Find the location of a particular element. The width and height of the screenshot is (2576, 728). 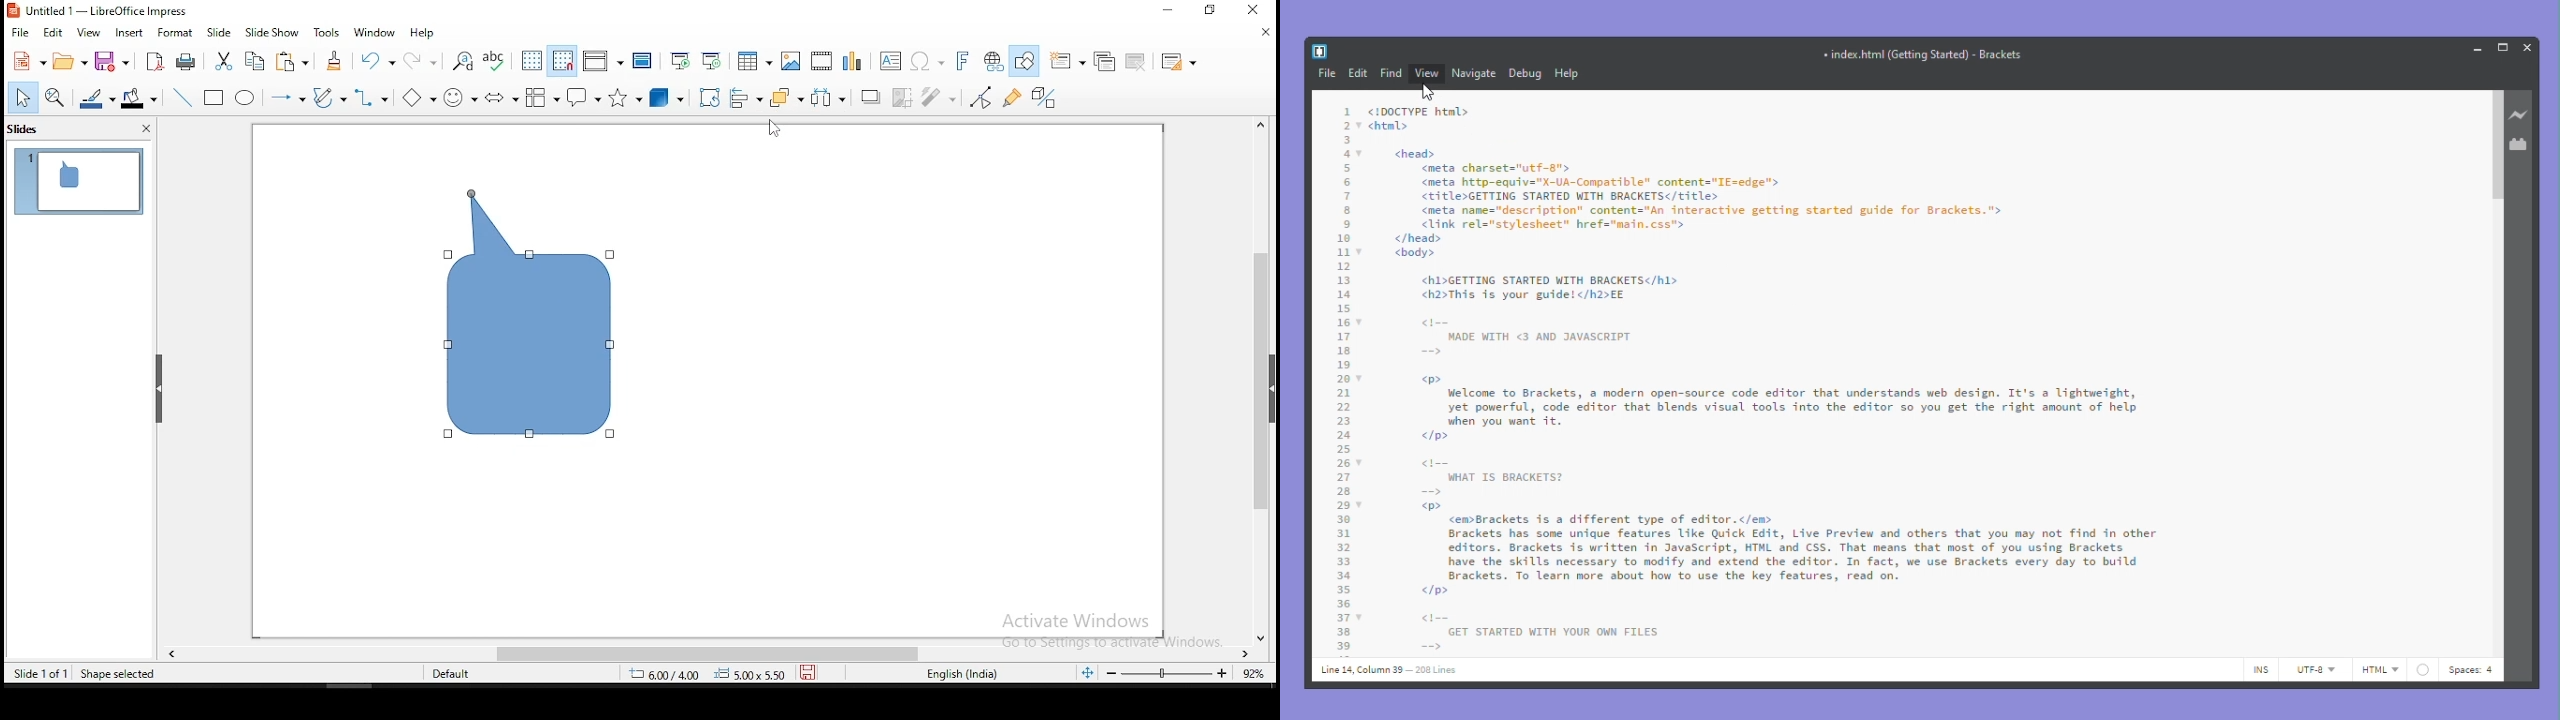

insert special characters is located at coordinates (927, 60).